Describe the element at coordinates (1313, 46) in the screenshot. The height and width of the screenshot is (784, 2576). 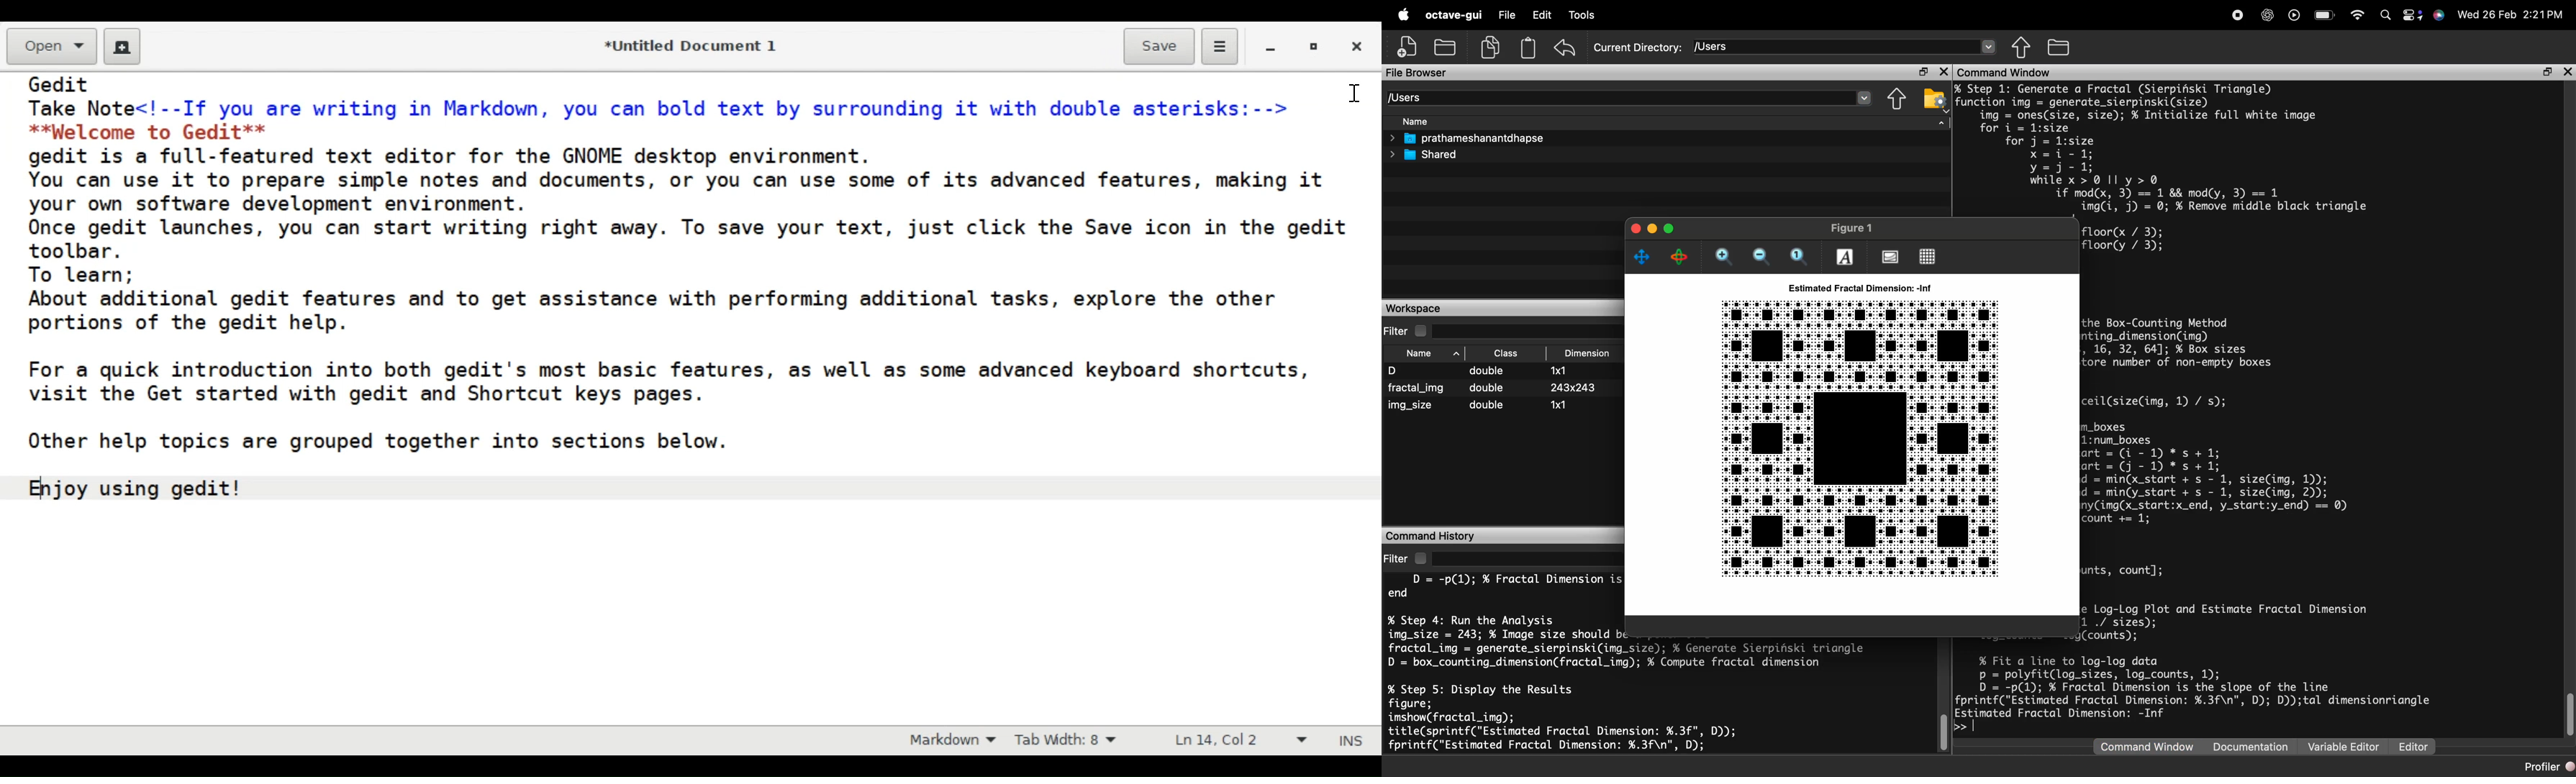
I see `restore` at that location.